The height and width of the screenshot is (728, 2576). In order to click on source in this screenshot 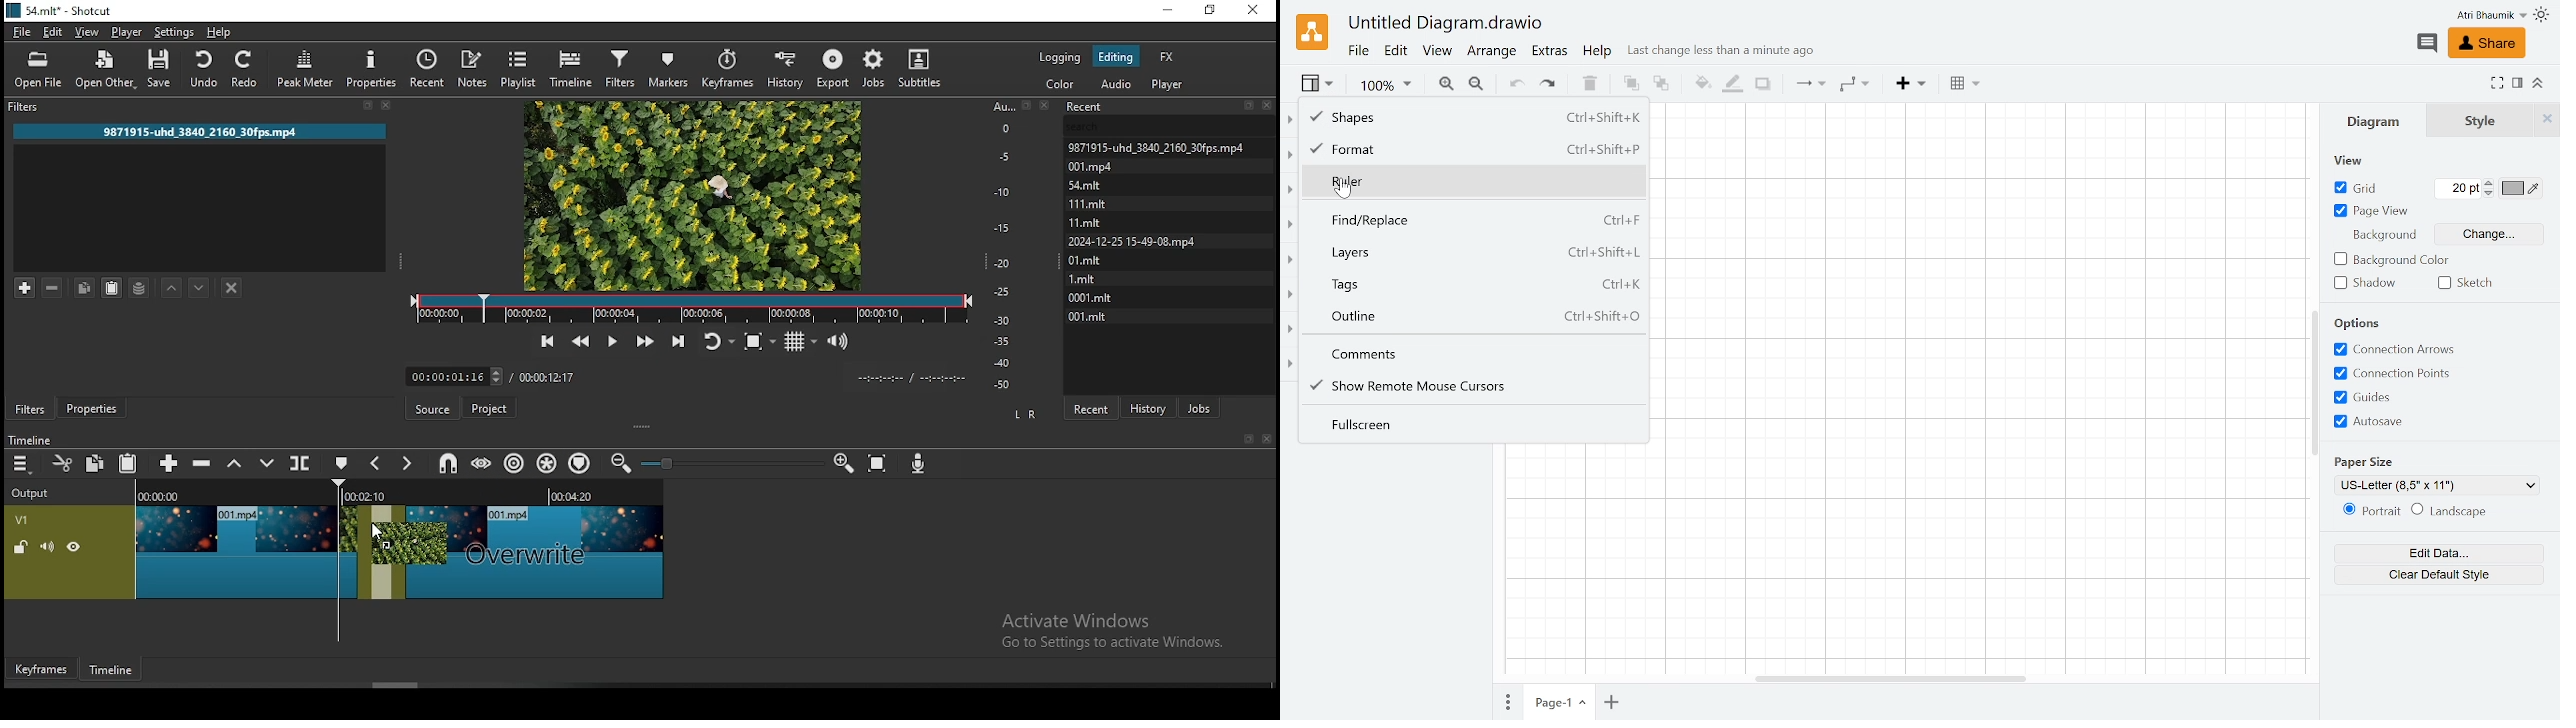, I will do `click(435, 409)`.